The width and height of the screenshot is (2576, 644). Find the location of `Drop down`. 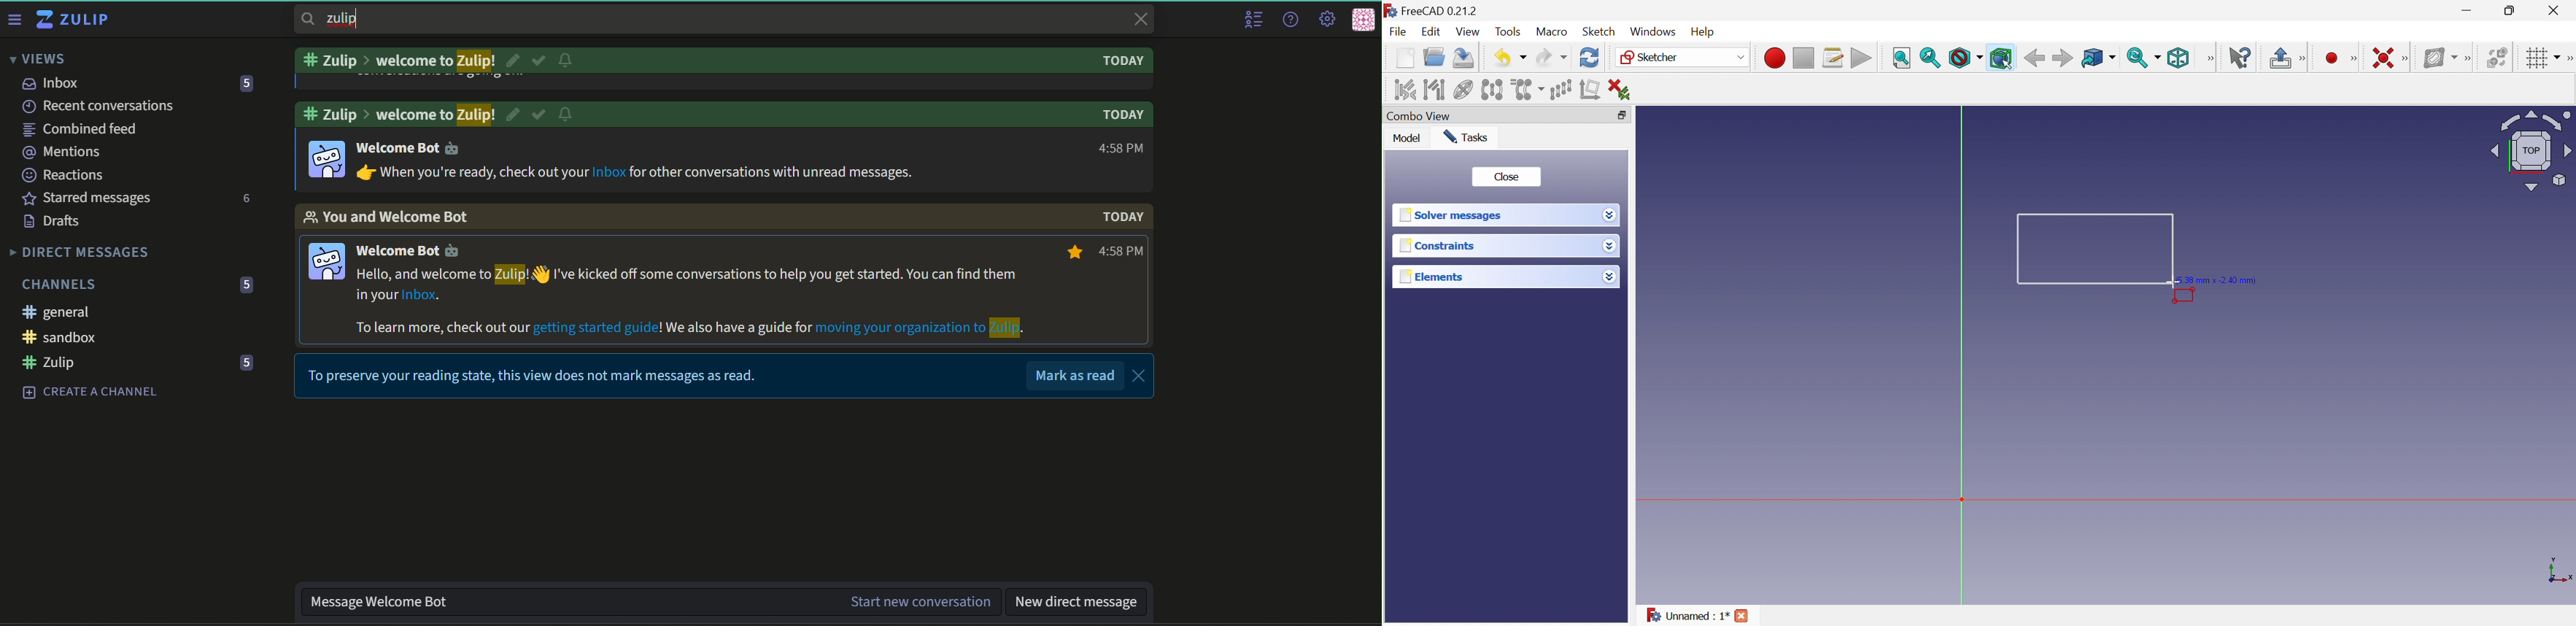

Drop down is located at coordinates (1611, 216).